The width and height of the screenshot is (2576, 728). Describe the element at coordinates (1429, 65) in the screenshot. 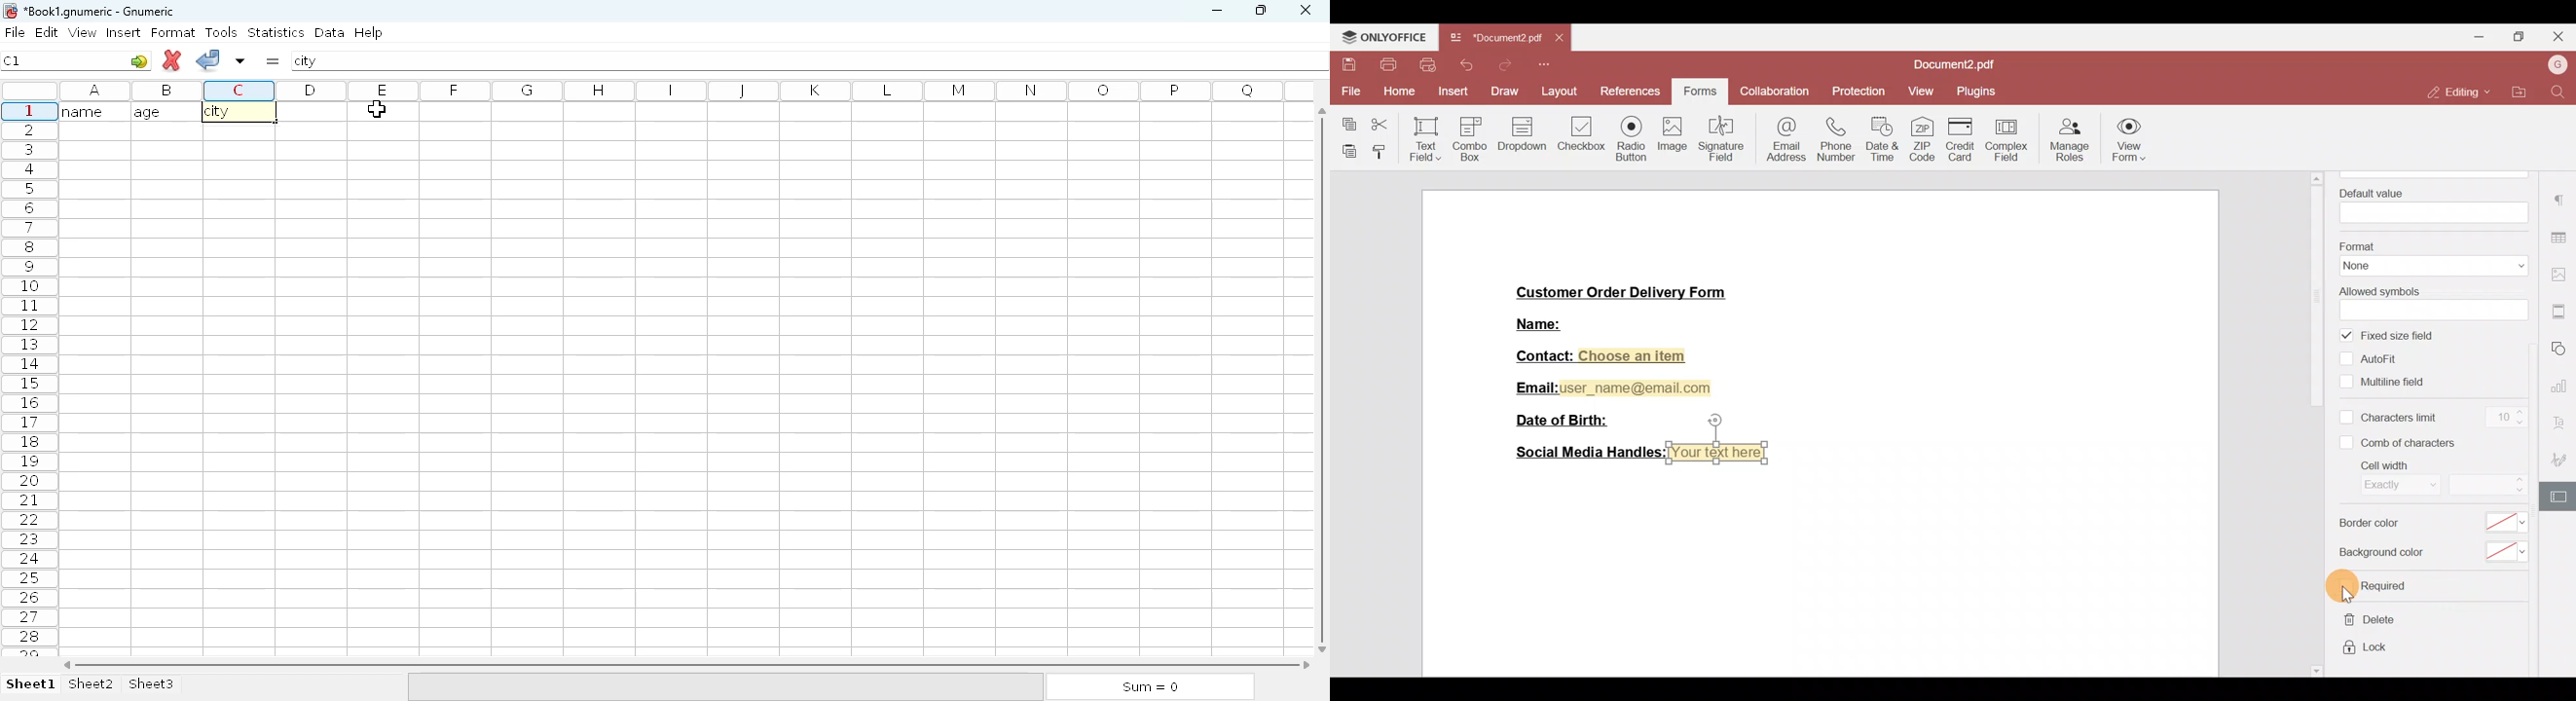

I see `Quick print` at that location.